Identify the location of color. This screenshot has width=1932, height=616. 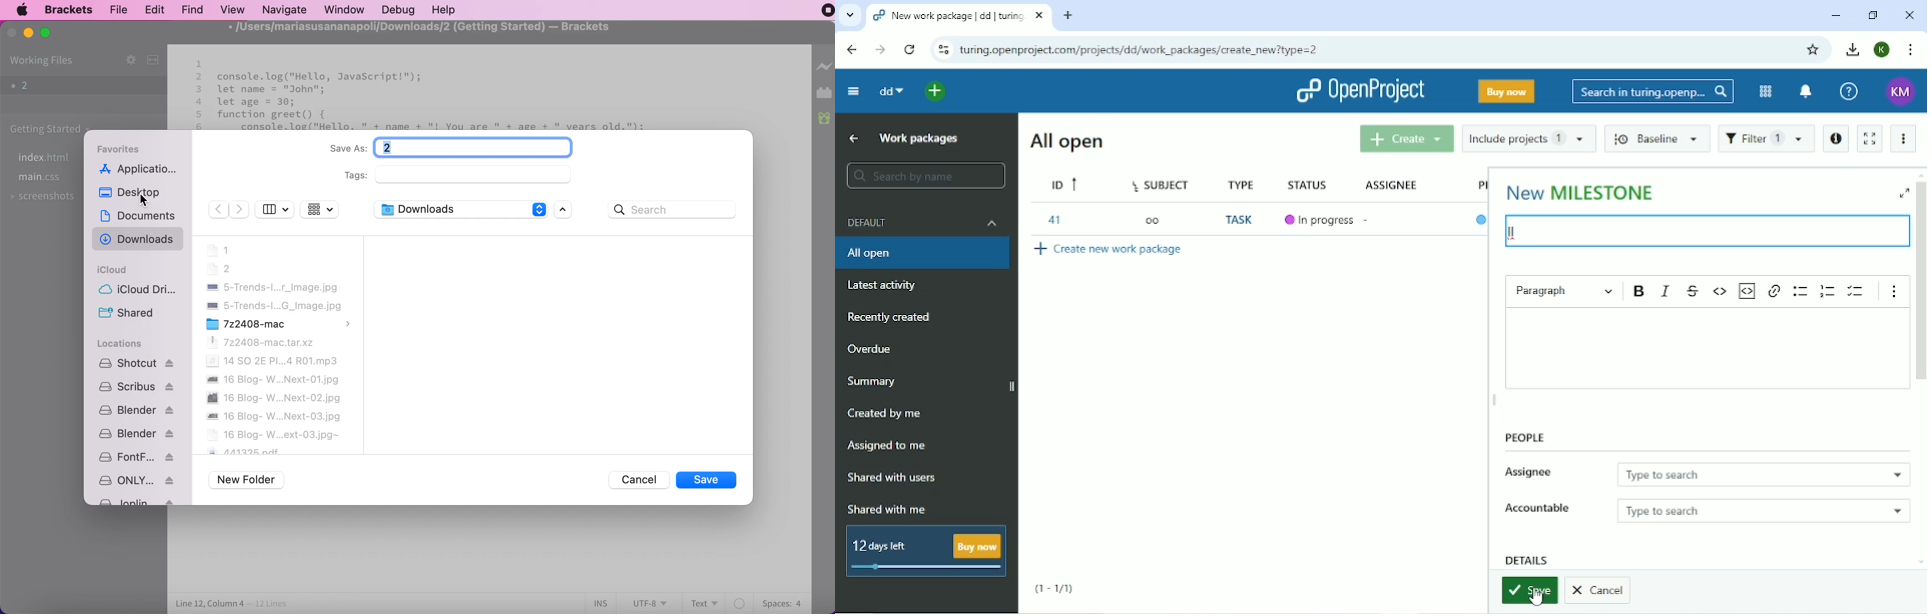
(741, 603).